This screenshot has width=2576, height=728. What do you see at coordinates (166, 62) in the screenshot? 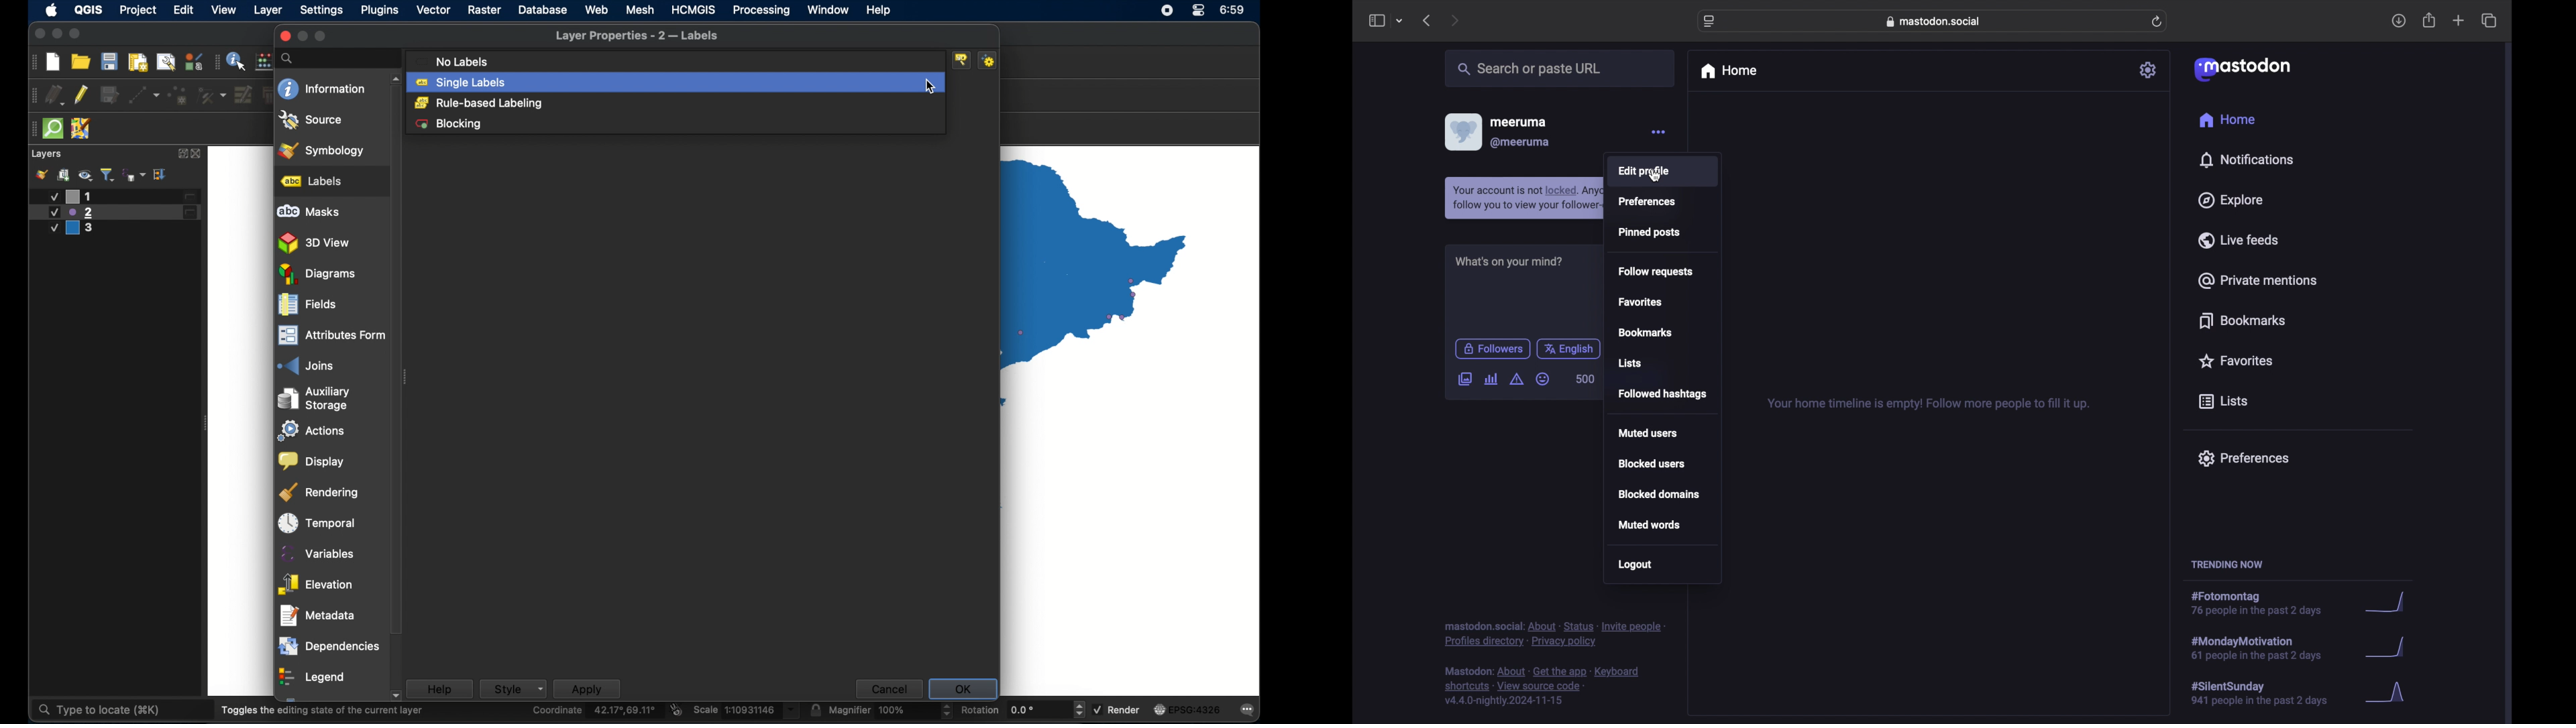
I see `open layout manager` at bounding box center [166, 62].